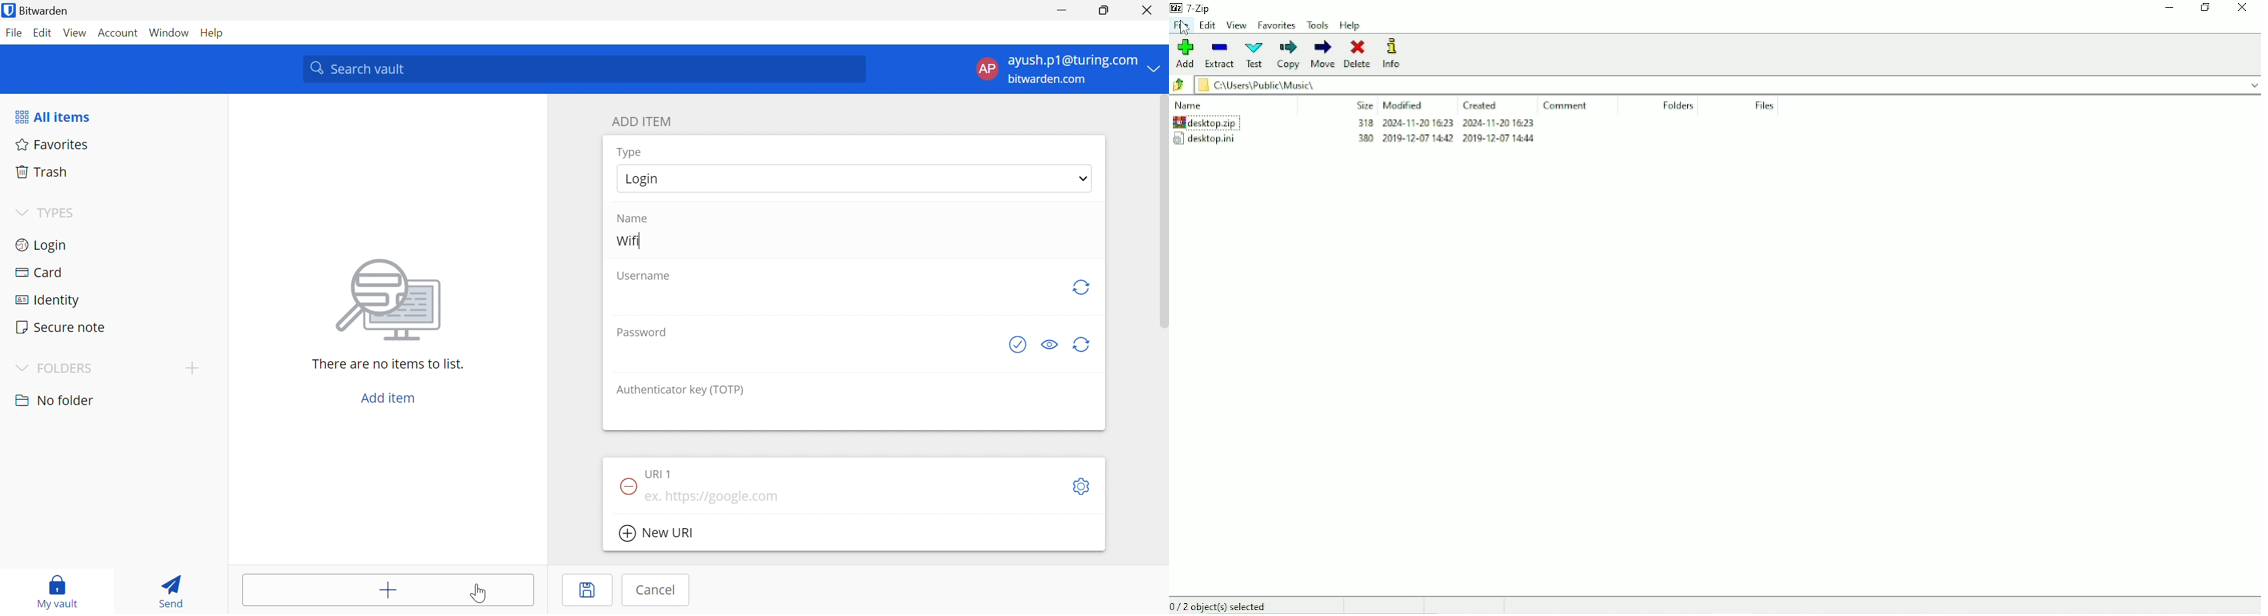 The height and width of the screenshot is (616, 2268). Describe the element at coordinates (1287, 56) in the screenshot. I see `Copy` at that location.